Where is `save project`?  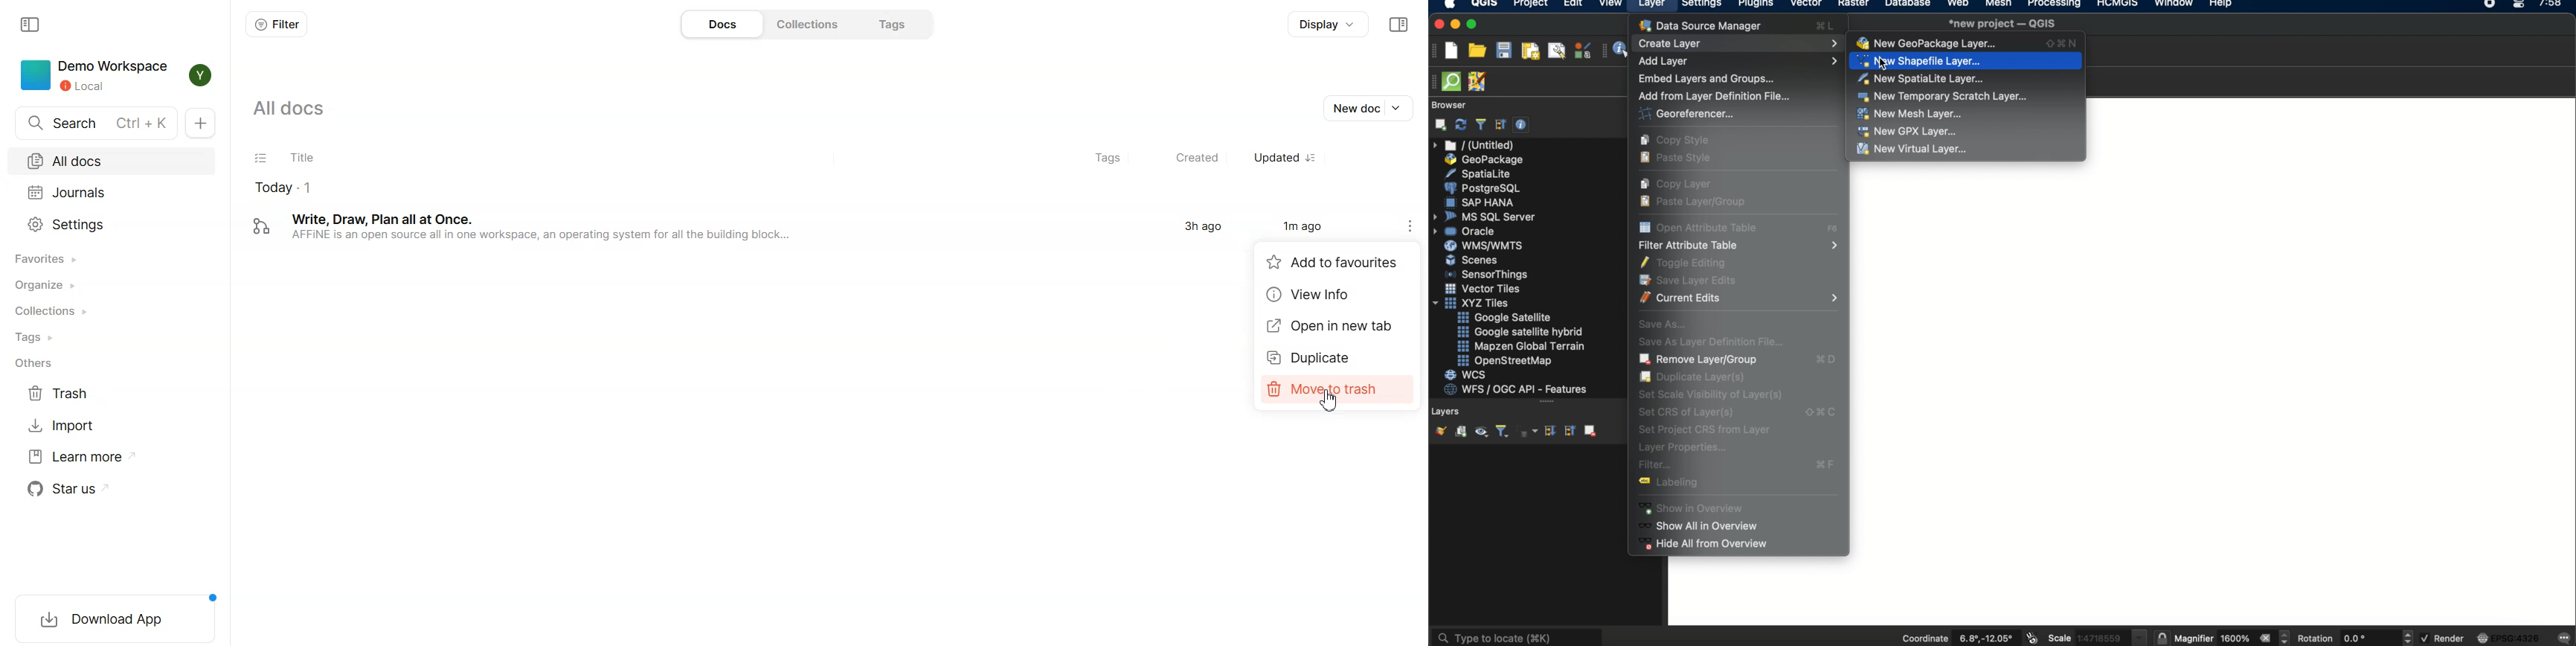
save project is located at coordinates (1503, 51).